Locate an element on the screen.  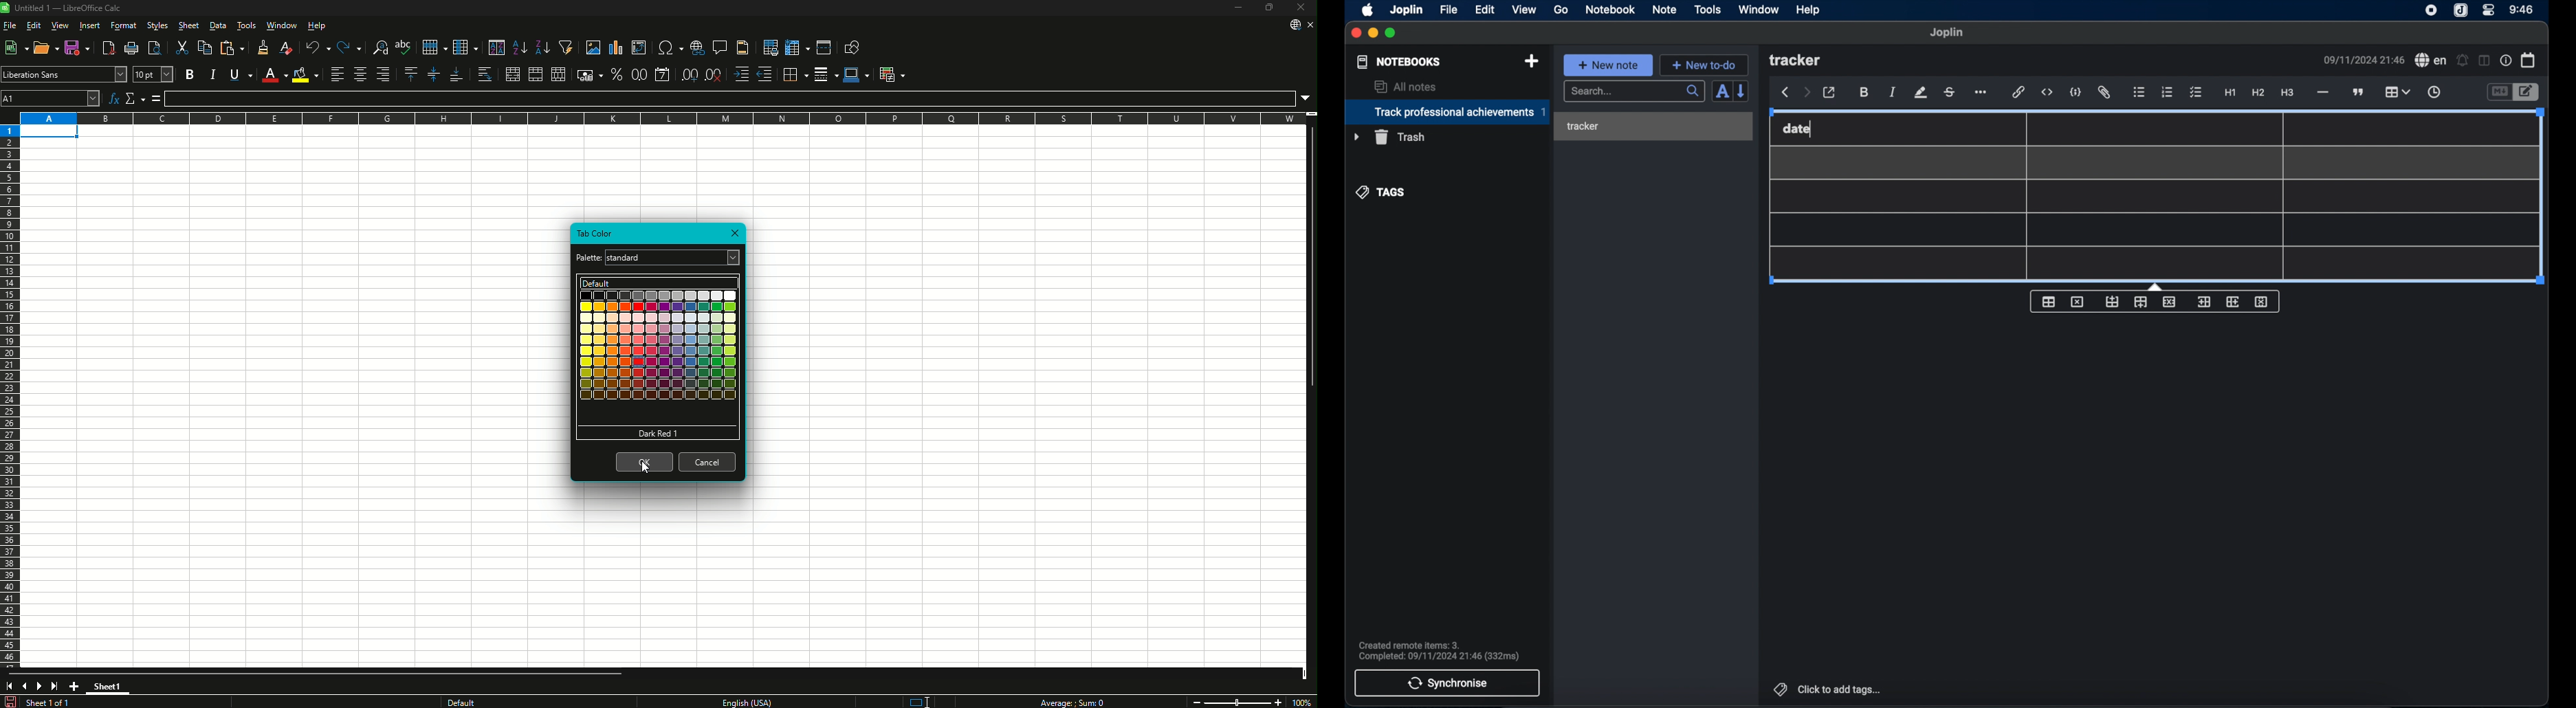
attach file is located at coordinates (2105, 93).